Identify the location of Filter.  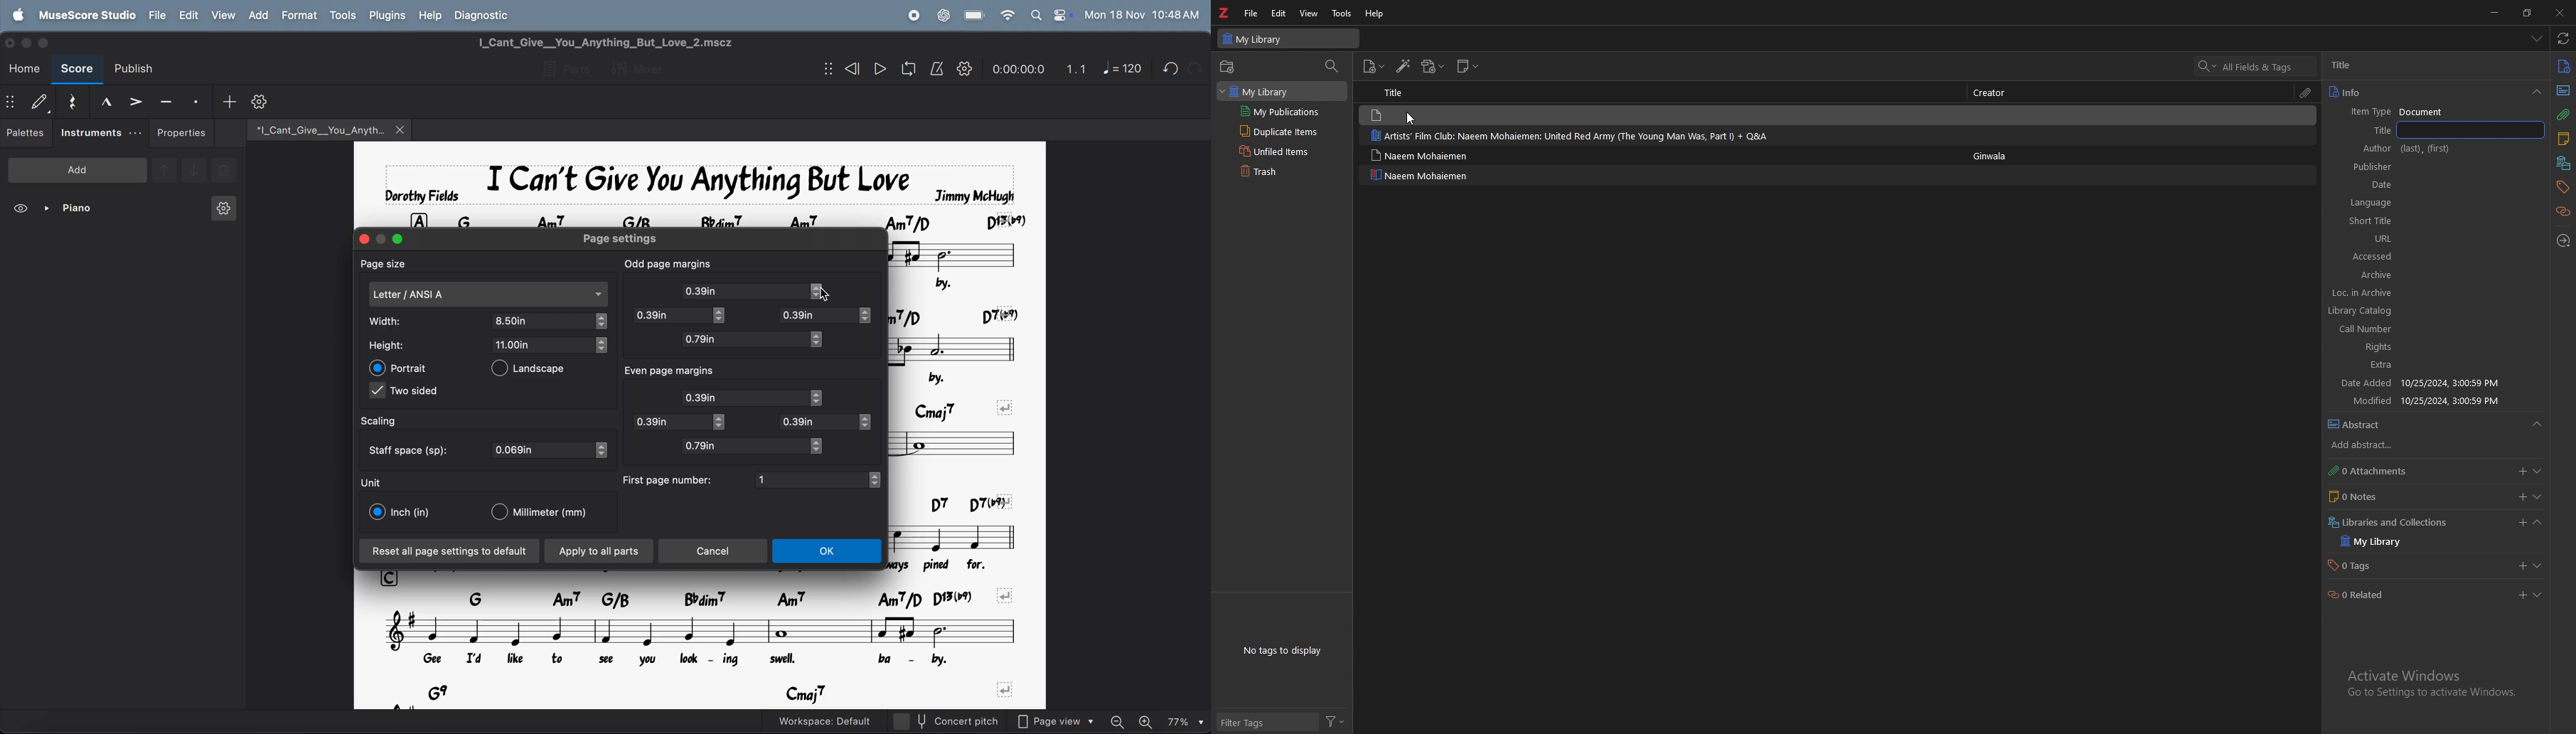
(1339, 721).